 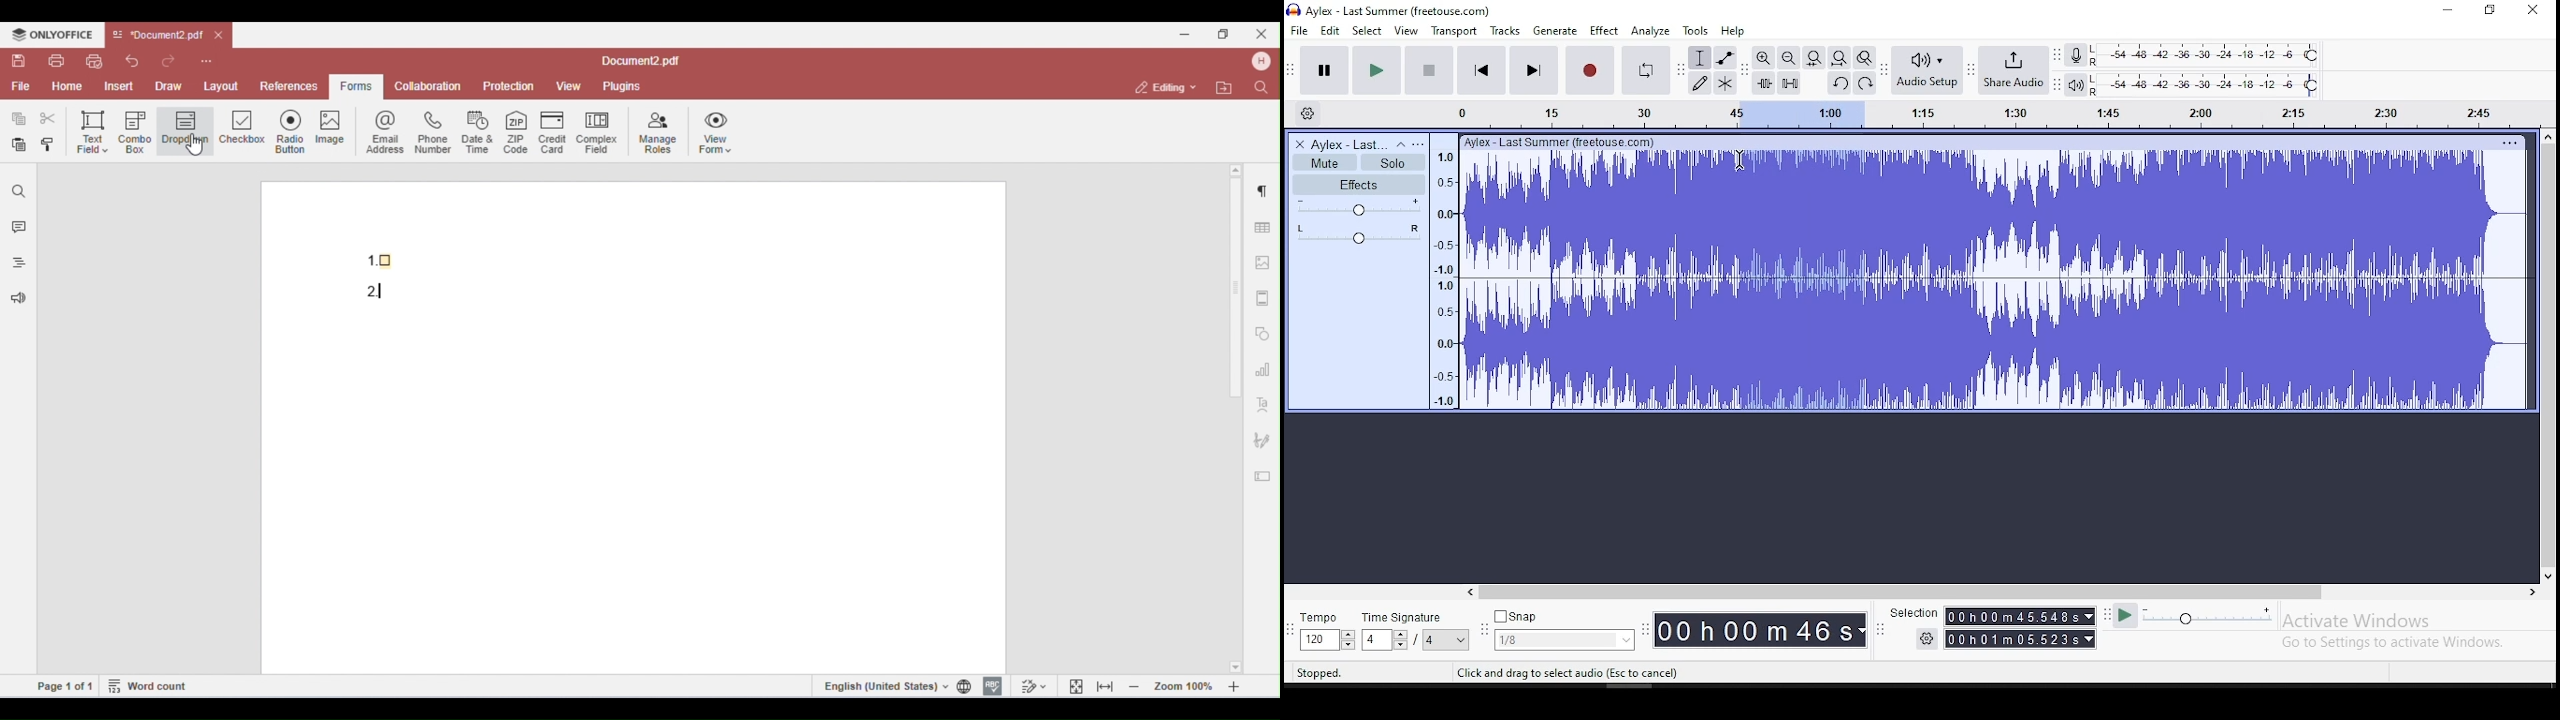 What do you see at coordinates (1325, 633) in the screenshot?
I see `tempo` at bounding box center [1325, 633].